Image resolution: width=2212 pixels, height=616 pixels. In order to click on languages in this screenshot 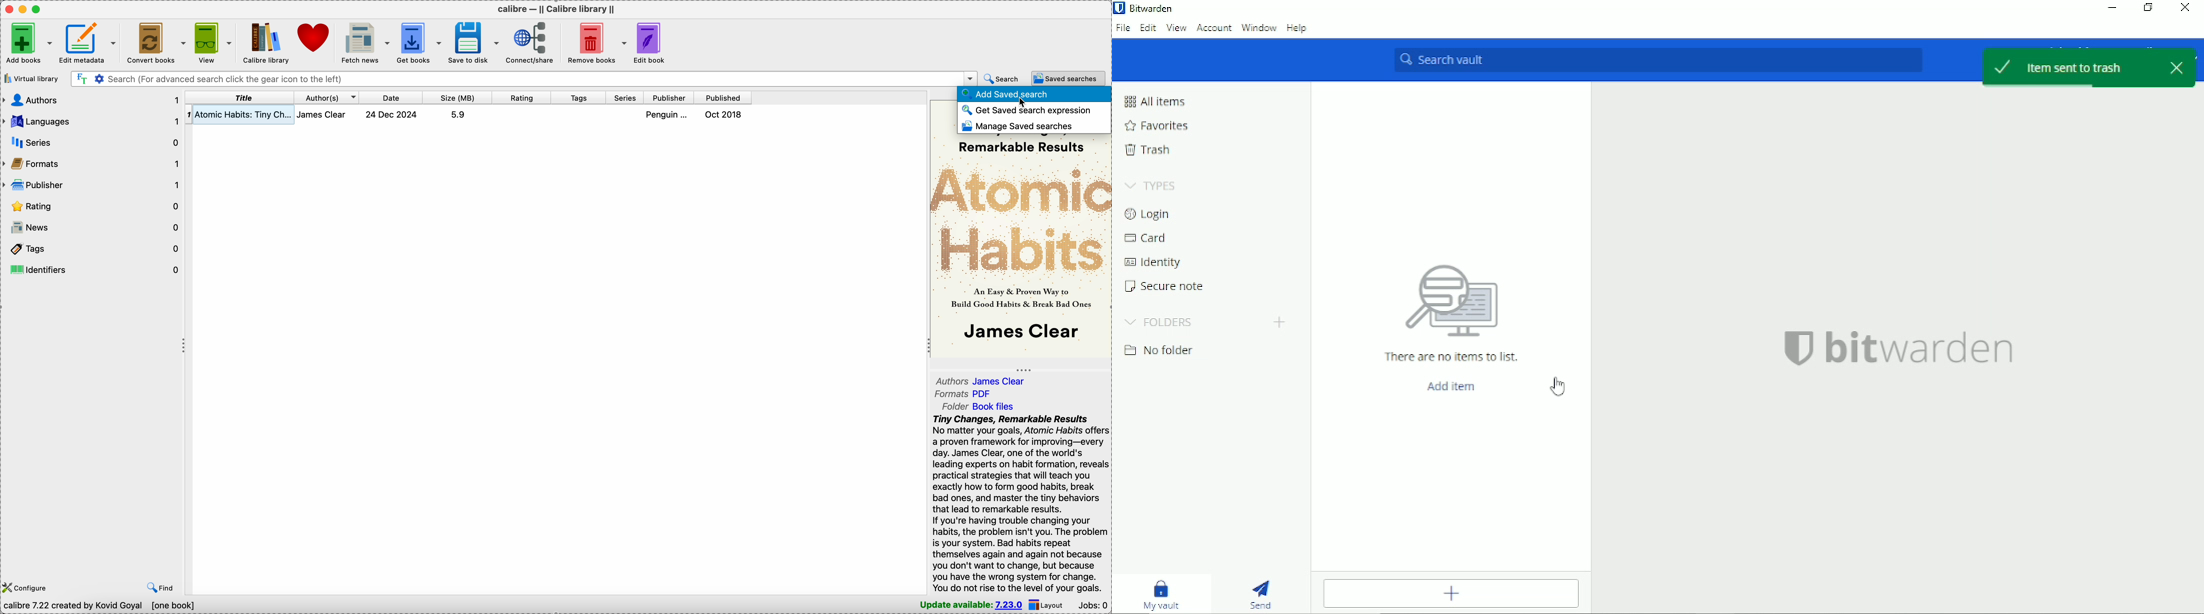, I will do `click(91, 122)`.